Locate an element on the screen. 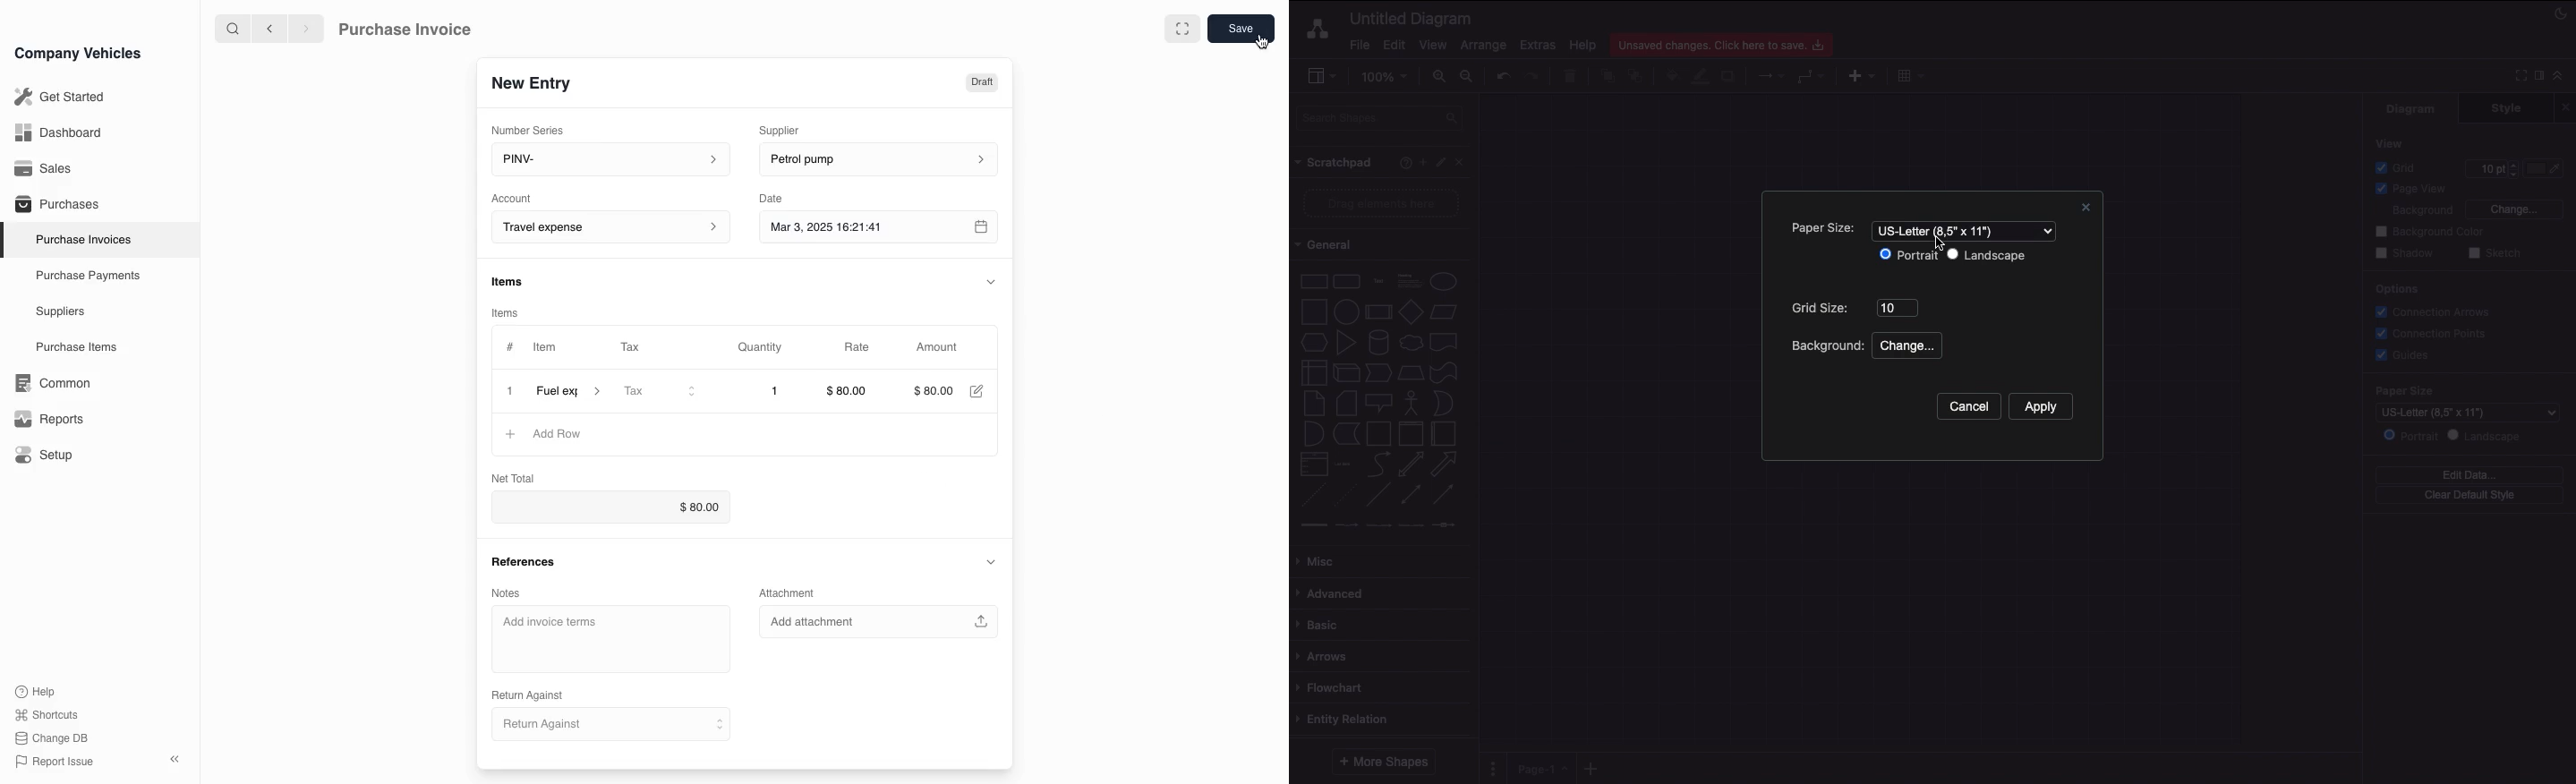  Landscape  is located at coordinates (2487, 436).